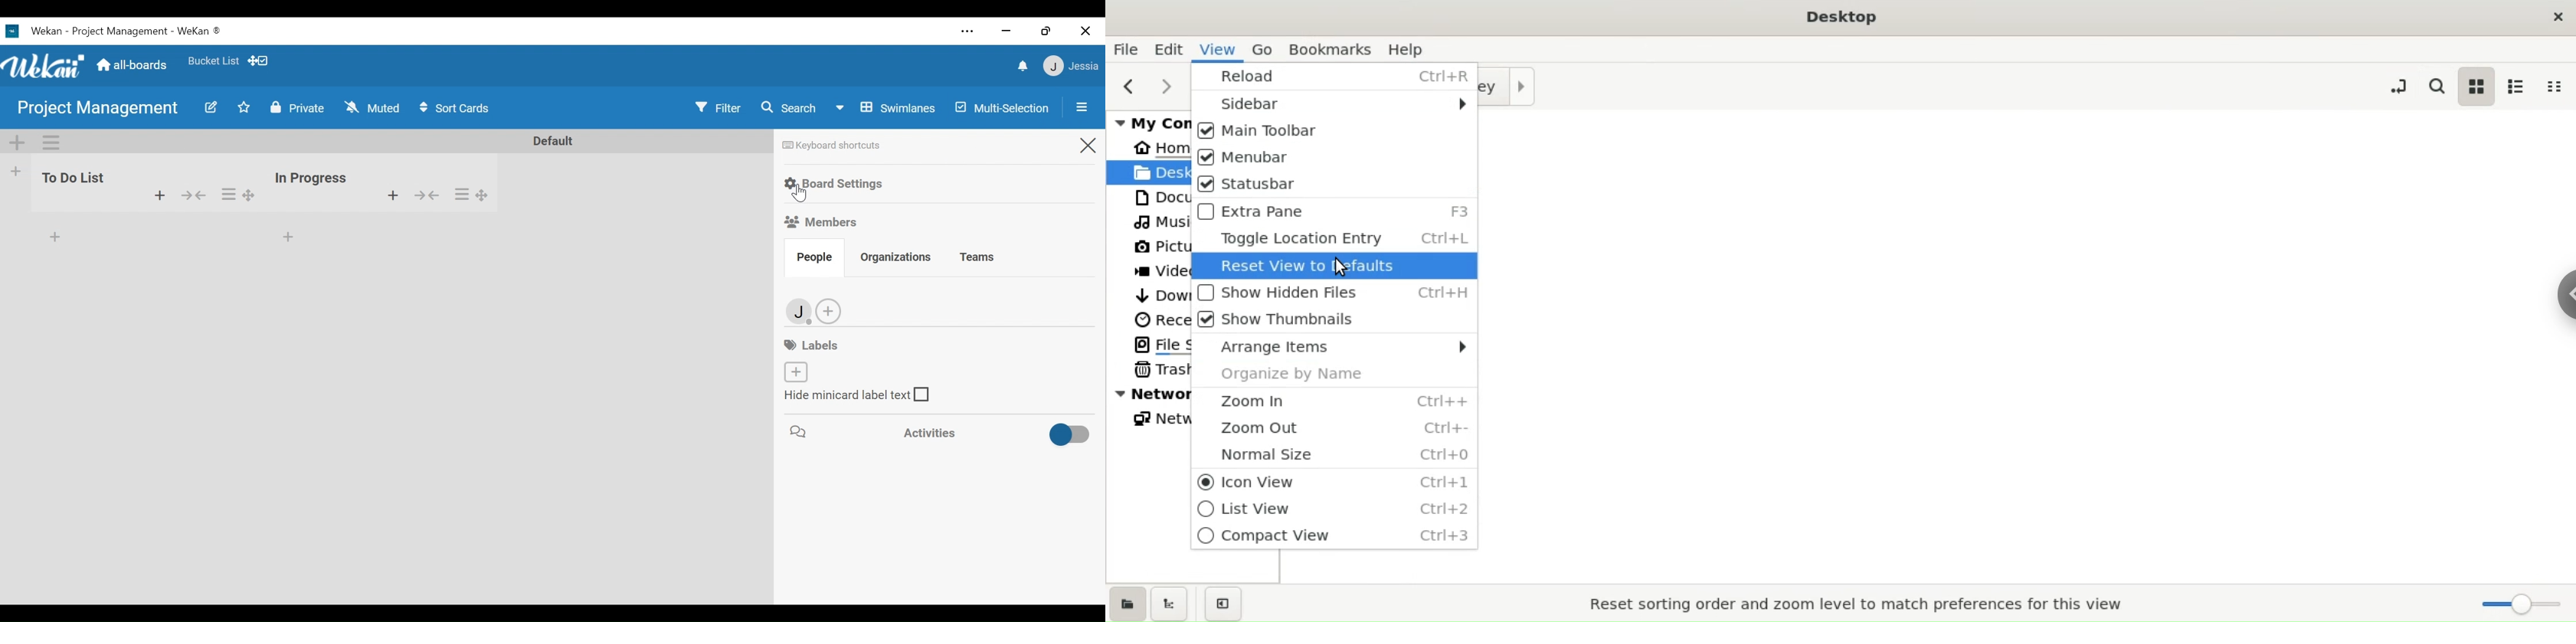  I want to click on arrange items, so click(1335, 346).